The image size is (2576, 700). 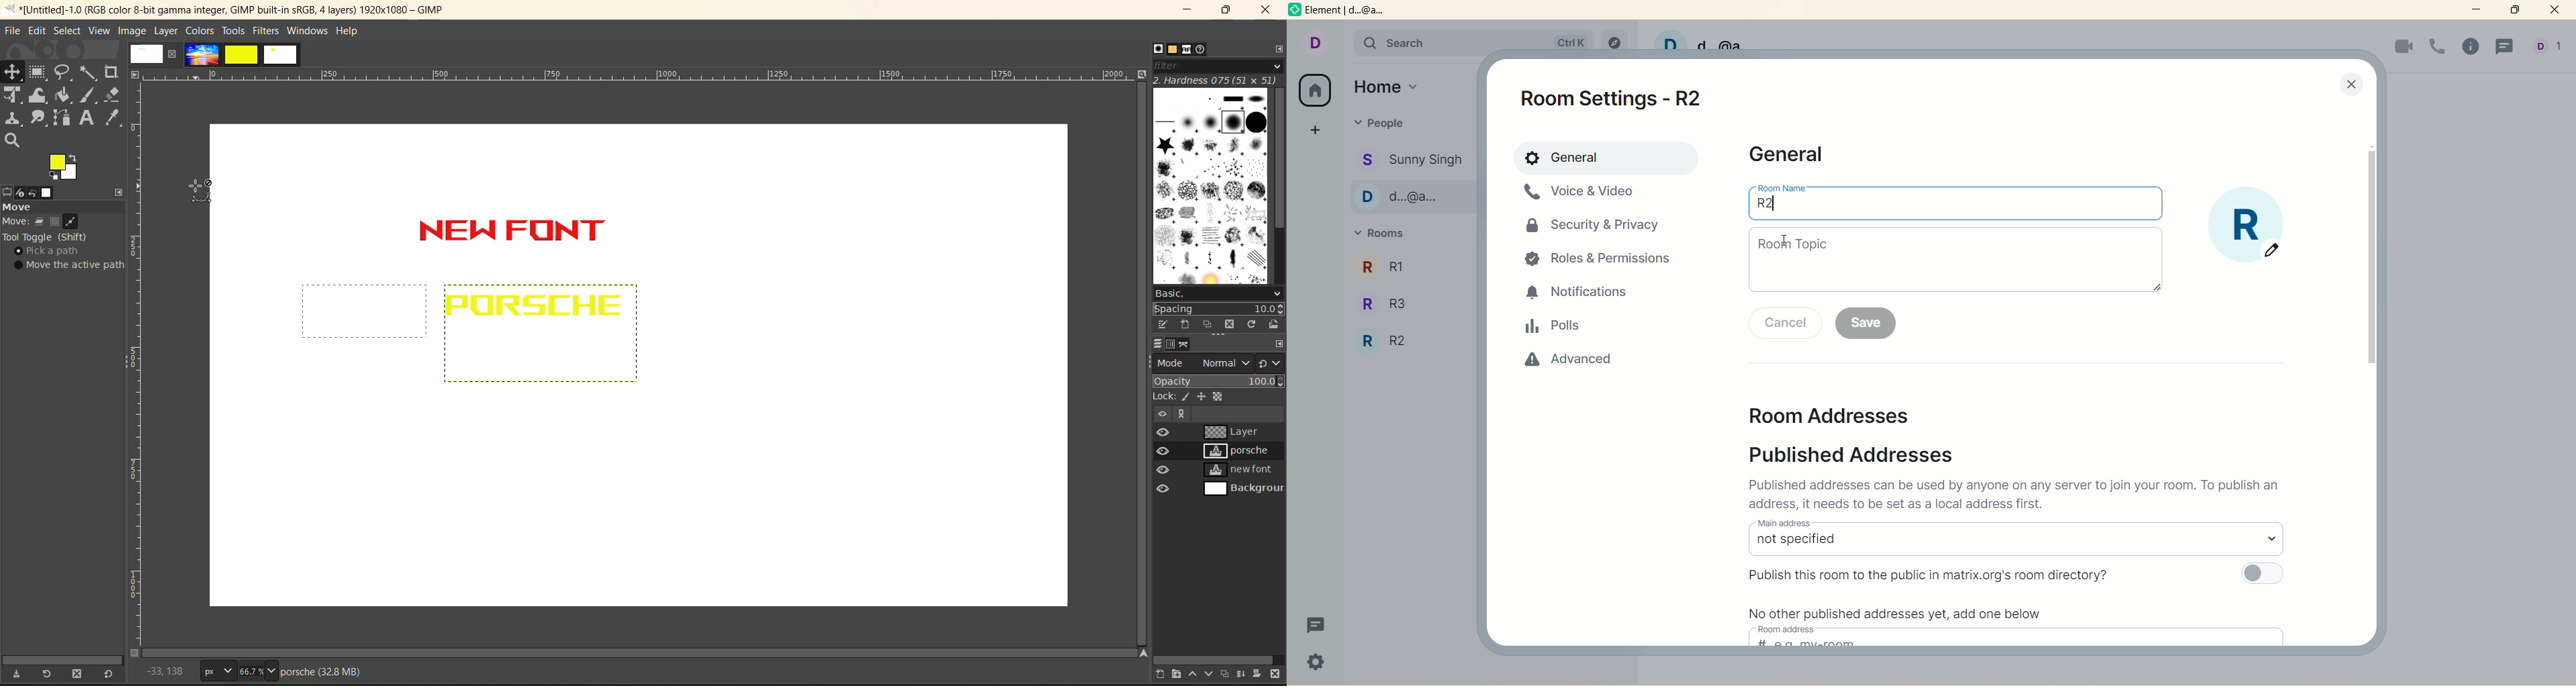 What do you see at coordinates (1389, 85) in the screenshot?
I see `home` at bounding box center [1389, 85].